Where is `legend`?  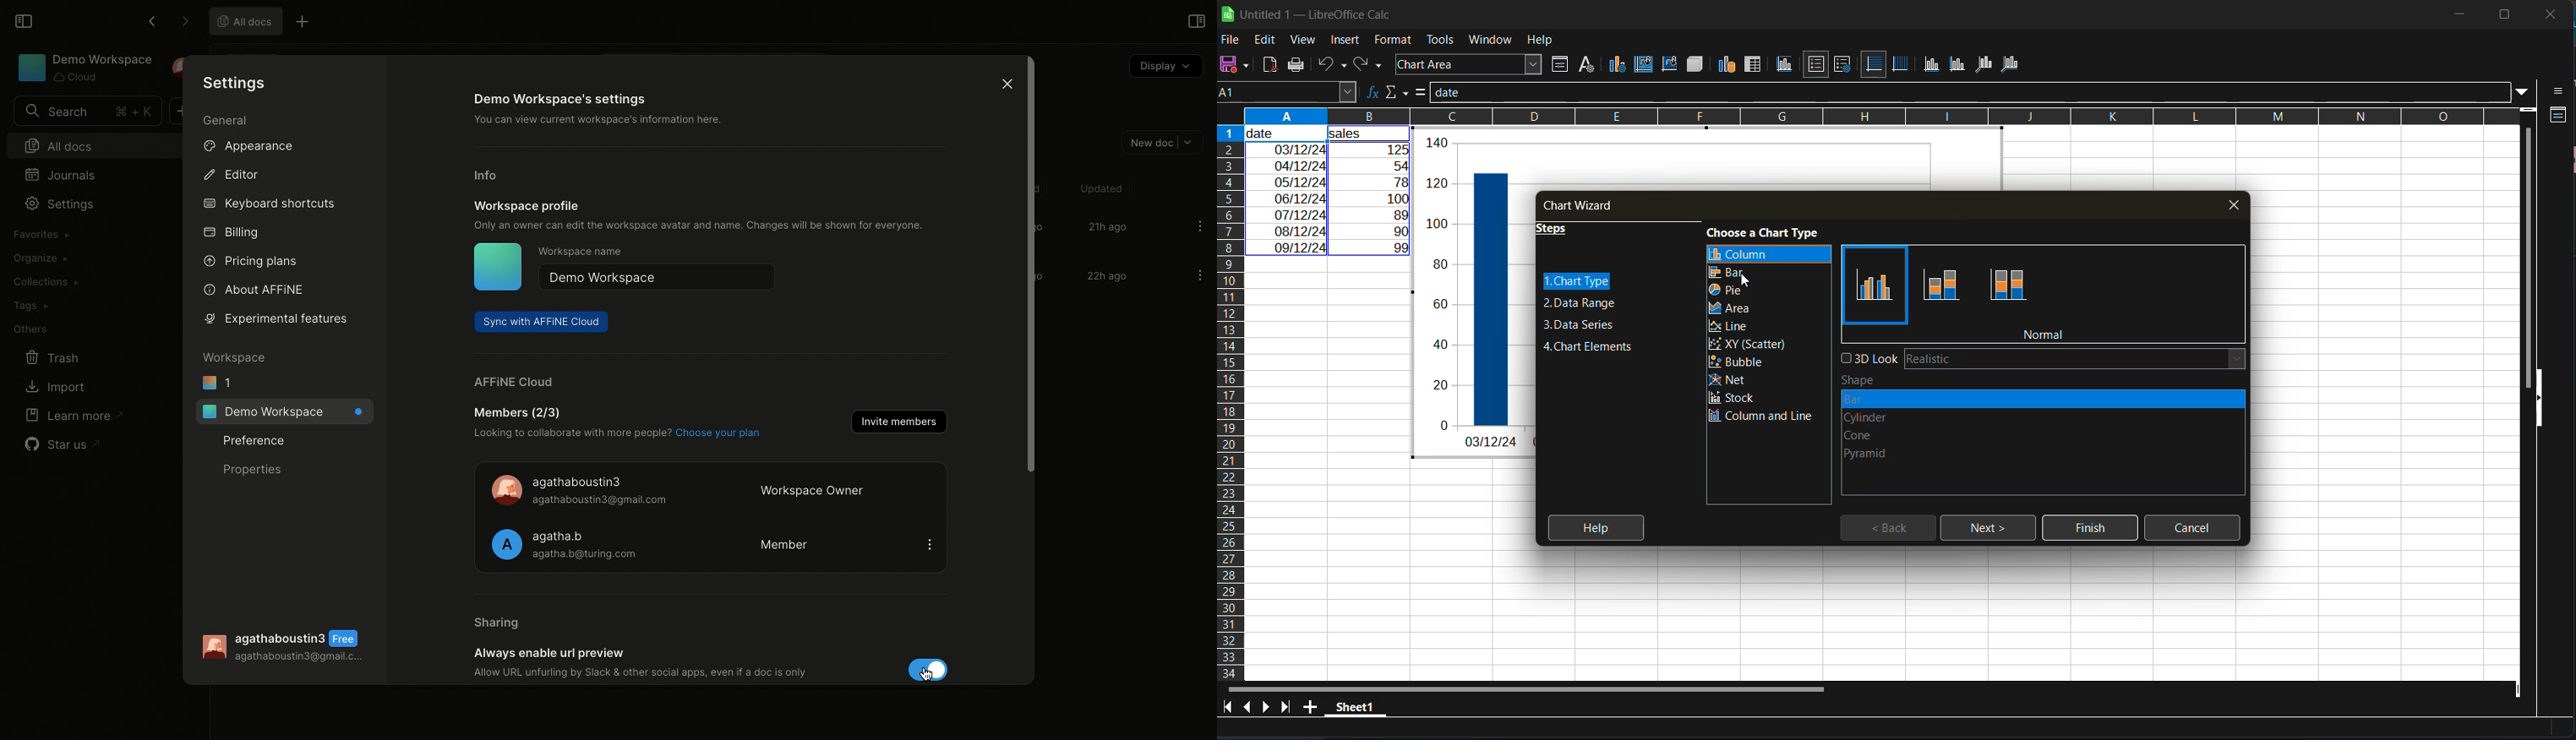 legend is located at coordinates (1840, 63).